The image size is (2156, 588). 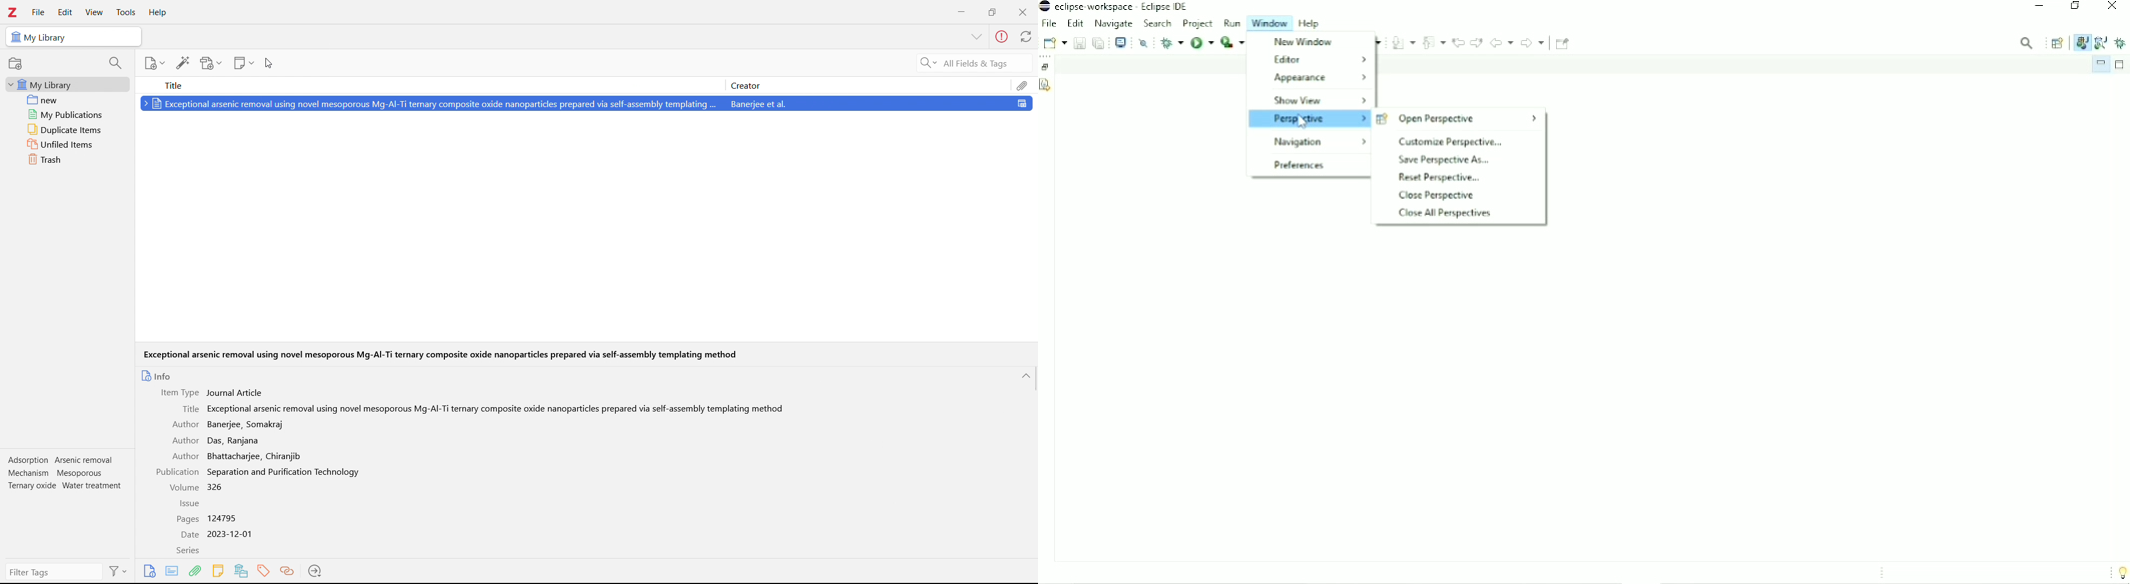 What do you see at coordinates (271, 64) in the screenshot?
I see `Cursor` at bounding box center [271, 64].